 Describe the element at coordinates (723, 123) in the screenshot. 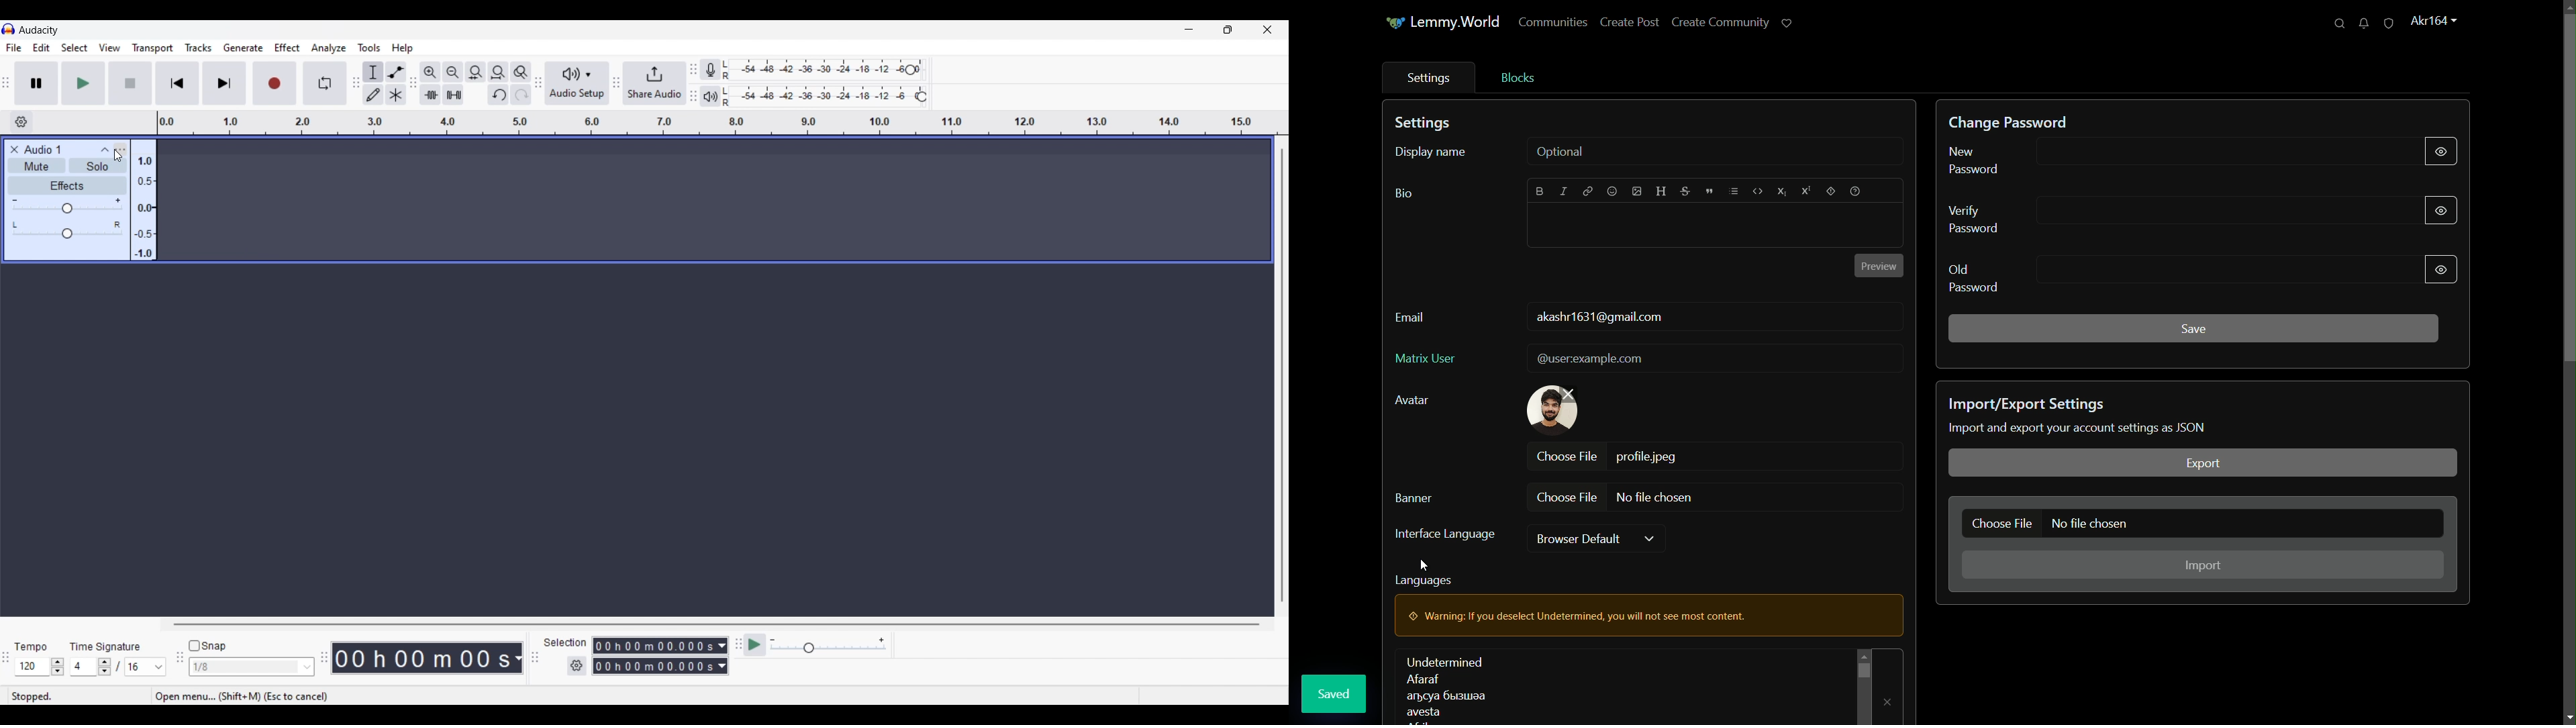

I see `Scale to measure audio length` at that location.